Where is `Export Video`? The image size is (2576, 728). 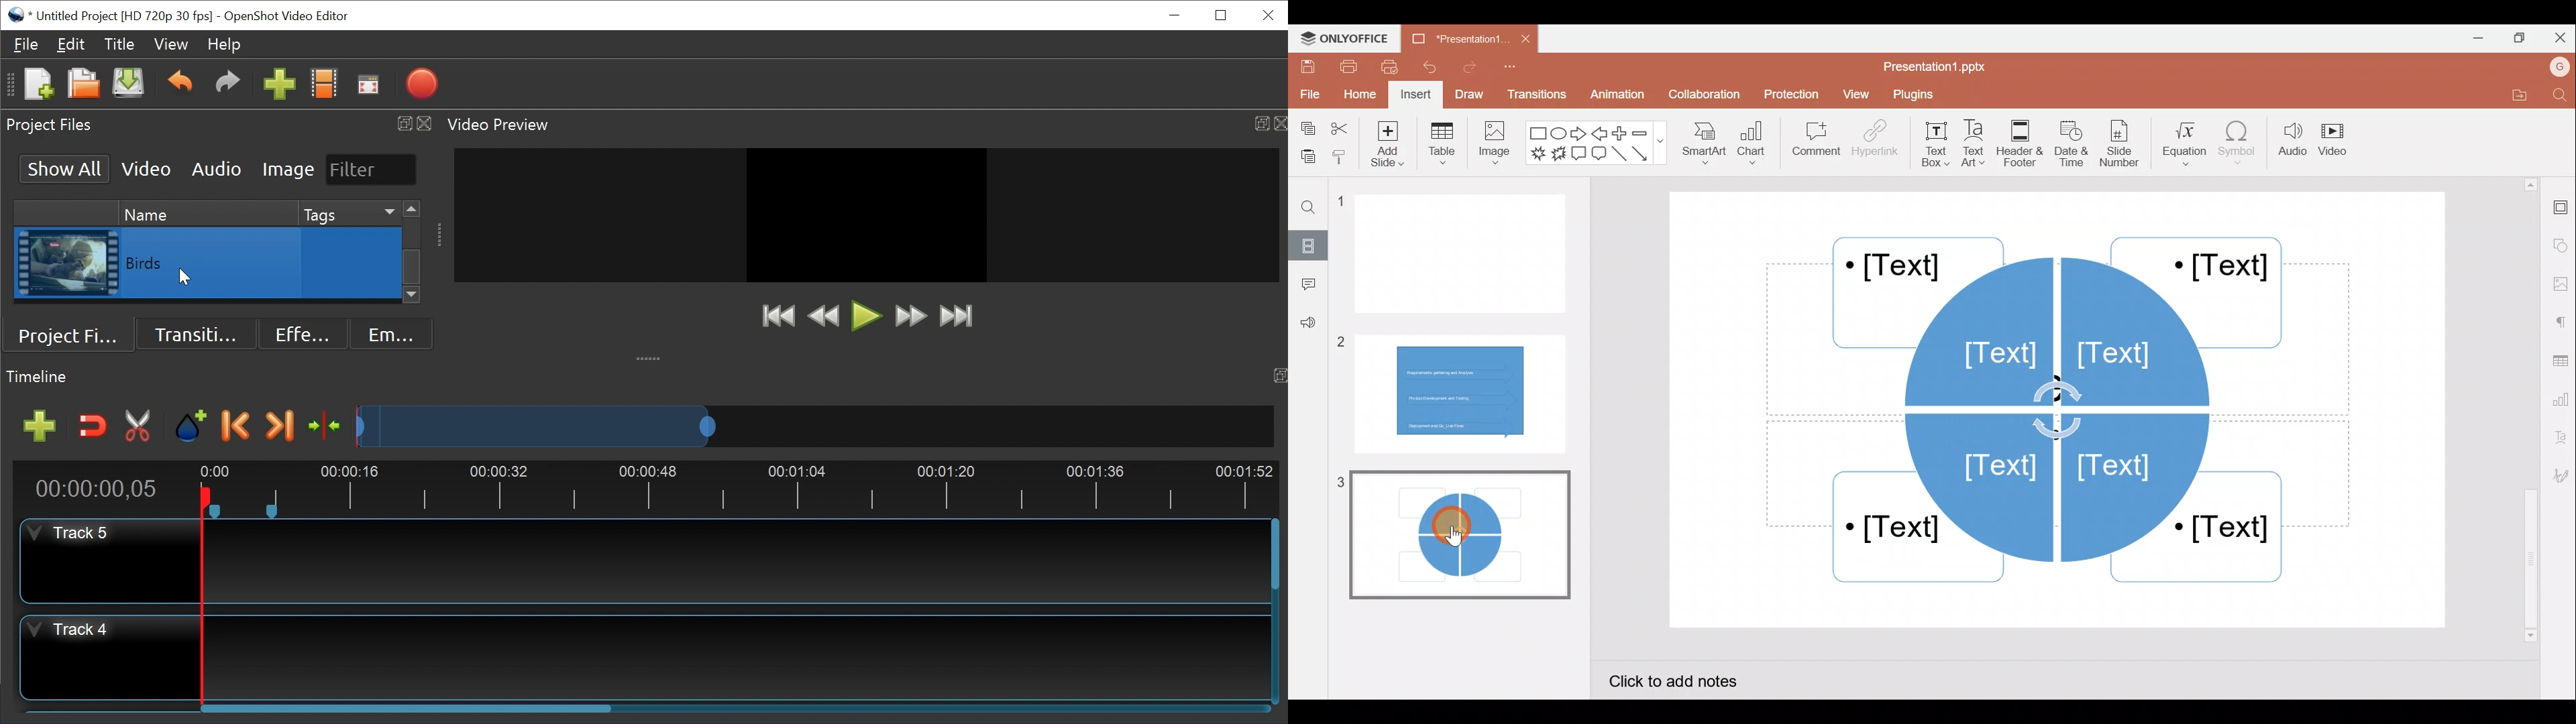 Export Video is located at coordinates (421, 85).